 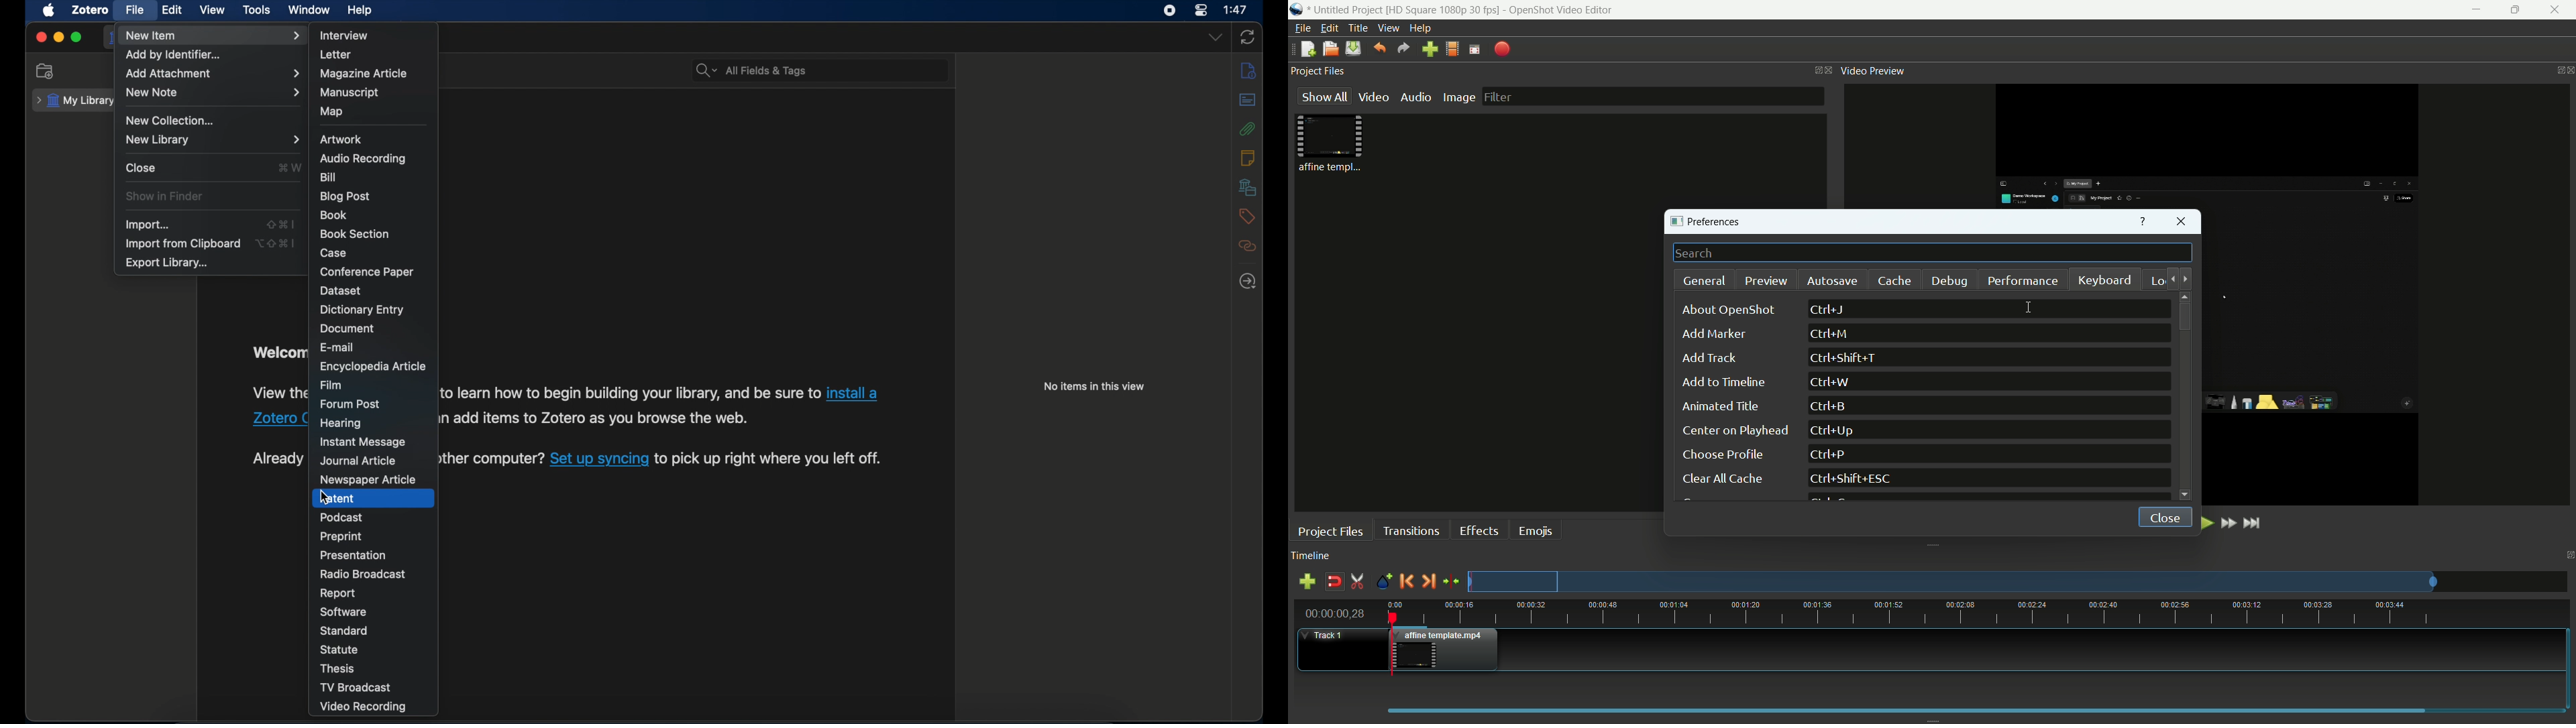 I want to click on import, so click(x=146, y=225).